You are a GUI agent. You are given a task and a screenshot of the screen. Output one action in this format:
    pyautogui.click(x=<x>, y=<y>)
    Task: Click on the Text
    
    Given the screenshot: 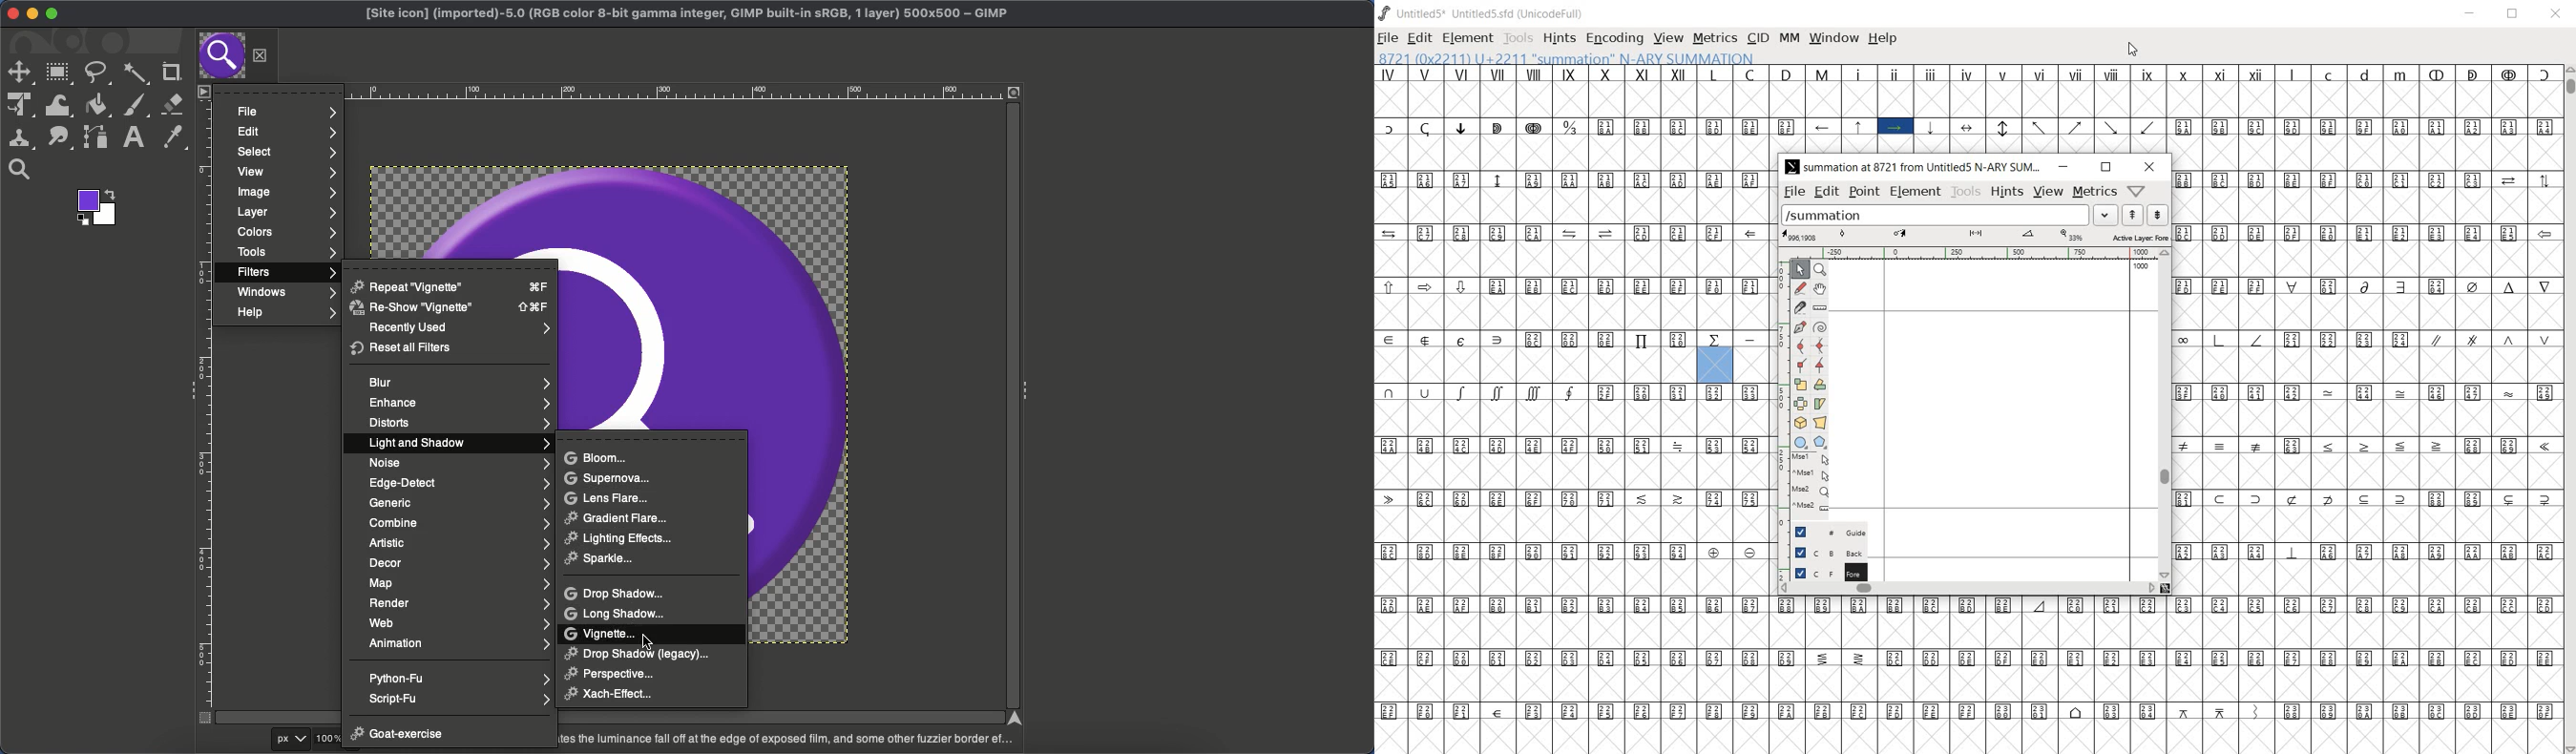 What is the action you would take?
    pyautogui.click(x=131, y=137)
    